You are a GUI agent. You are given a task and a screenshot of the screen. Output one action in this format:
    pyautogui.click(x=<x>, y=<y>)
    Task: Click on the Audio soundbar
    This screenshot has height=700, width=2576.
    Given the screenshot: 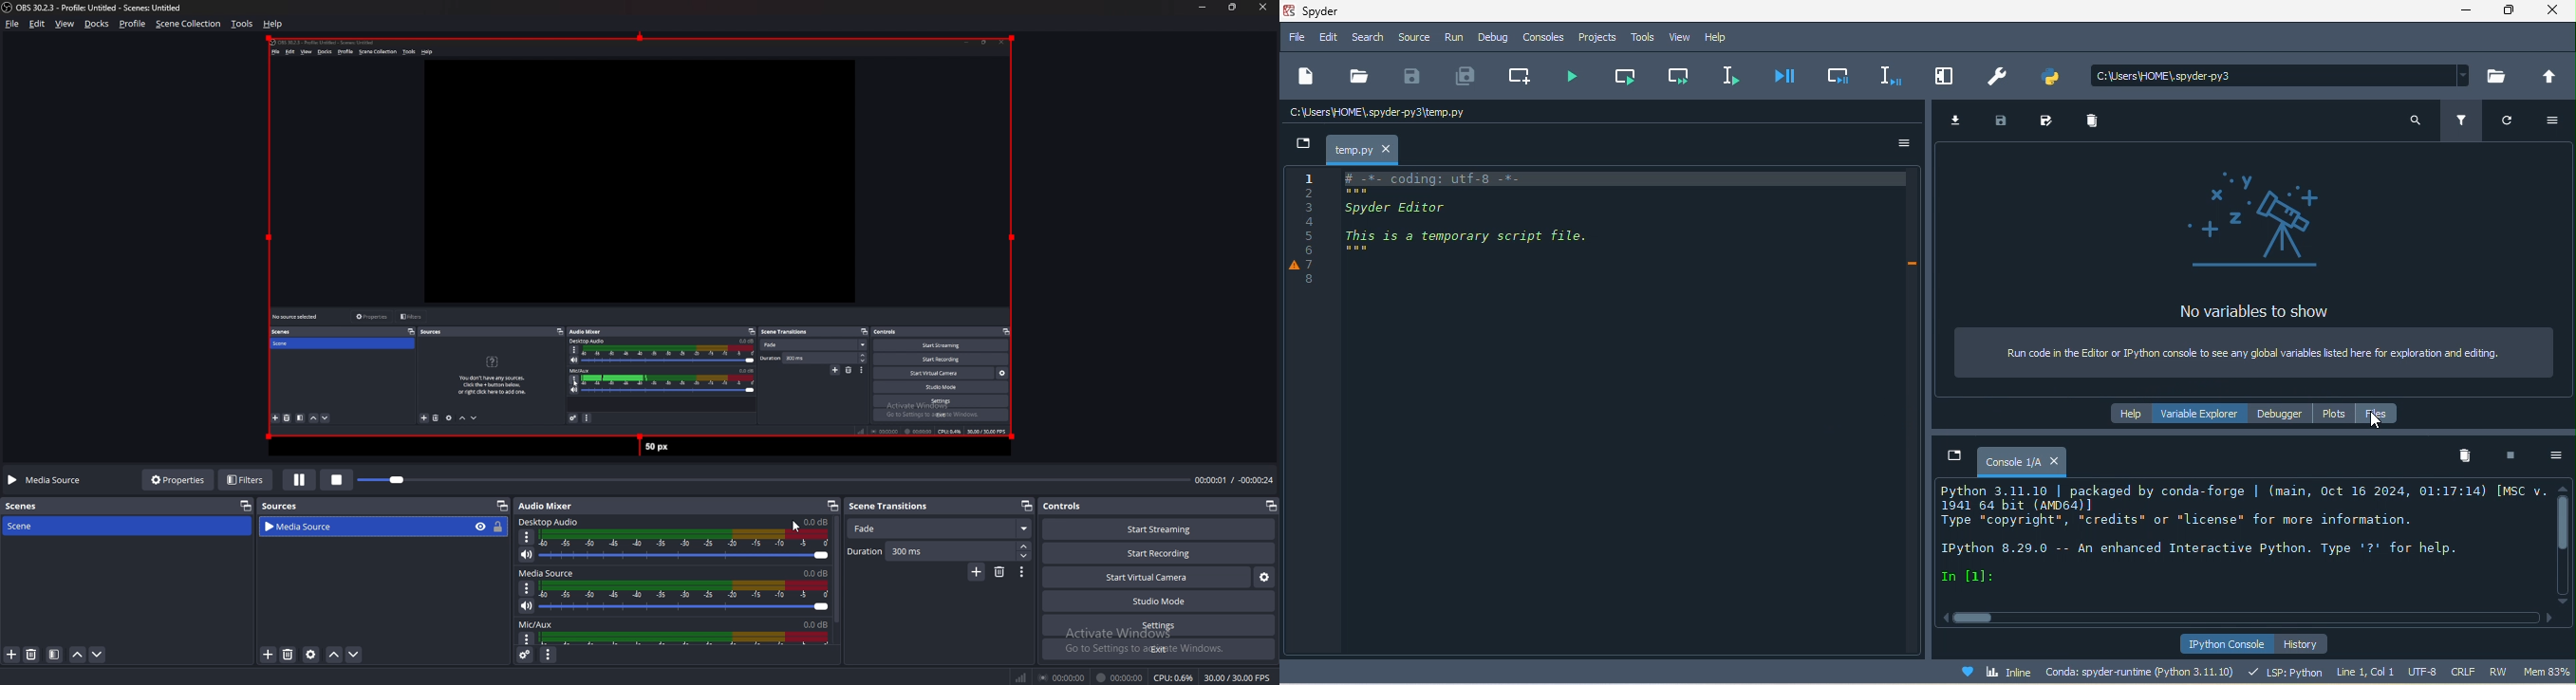 What is the action you would take?
    pyautogui.click(x=689, y=545)
    